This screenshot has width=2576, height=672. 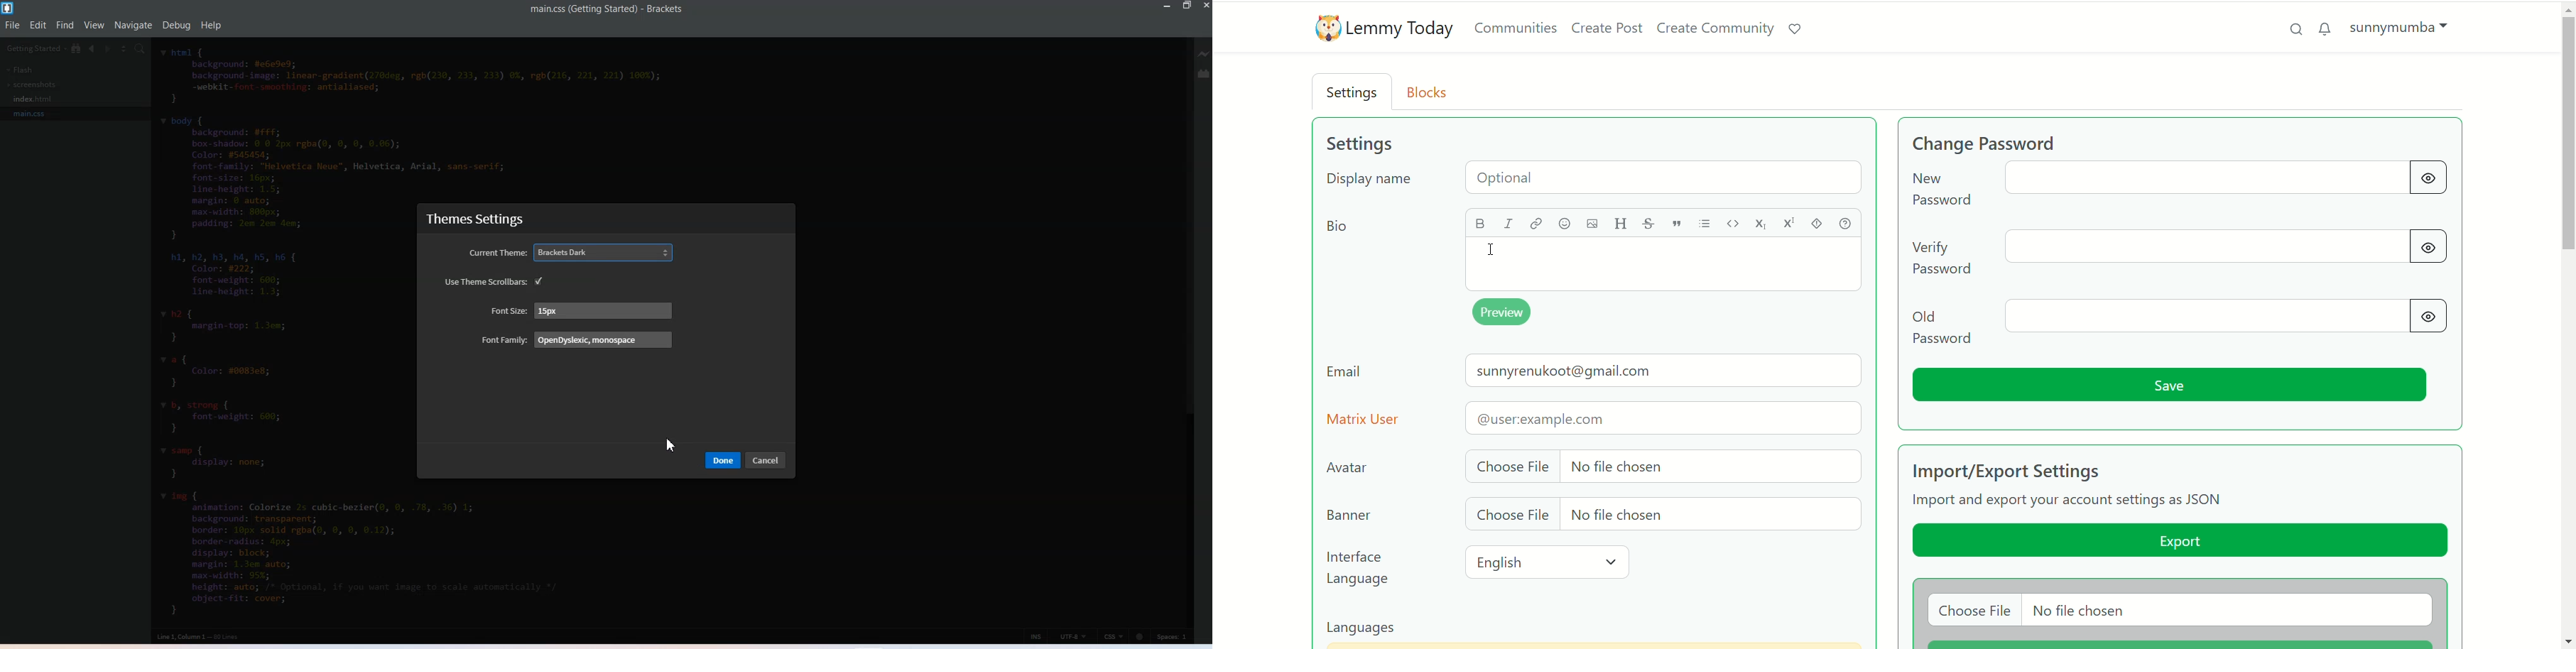 What do you see at coordinates (1432, 91) in the screenshot?
I see `blocks` at bounding box center [1432, 91].